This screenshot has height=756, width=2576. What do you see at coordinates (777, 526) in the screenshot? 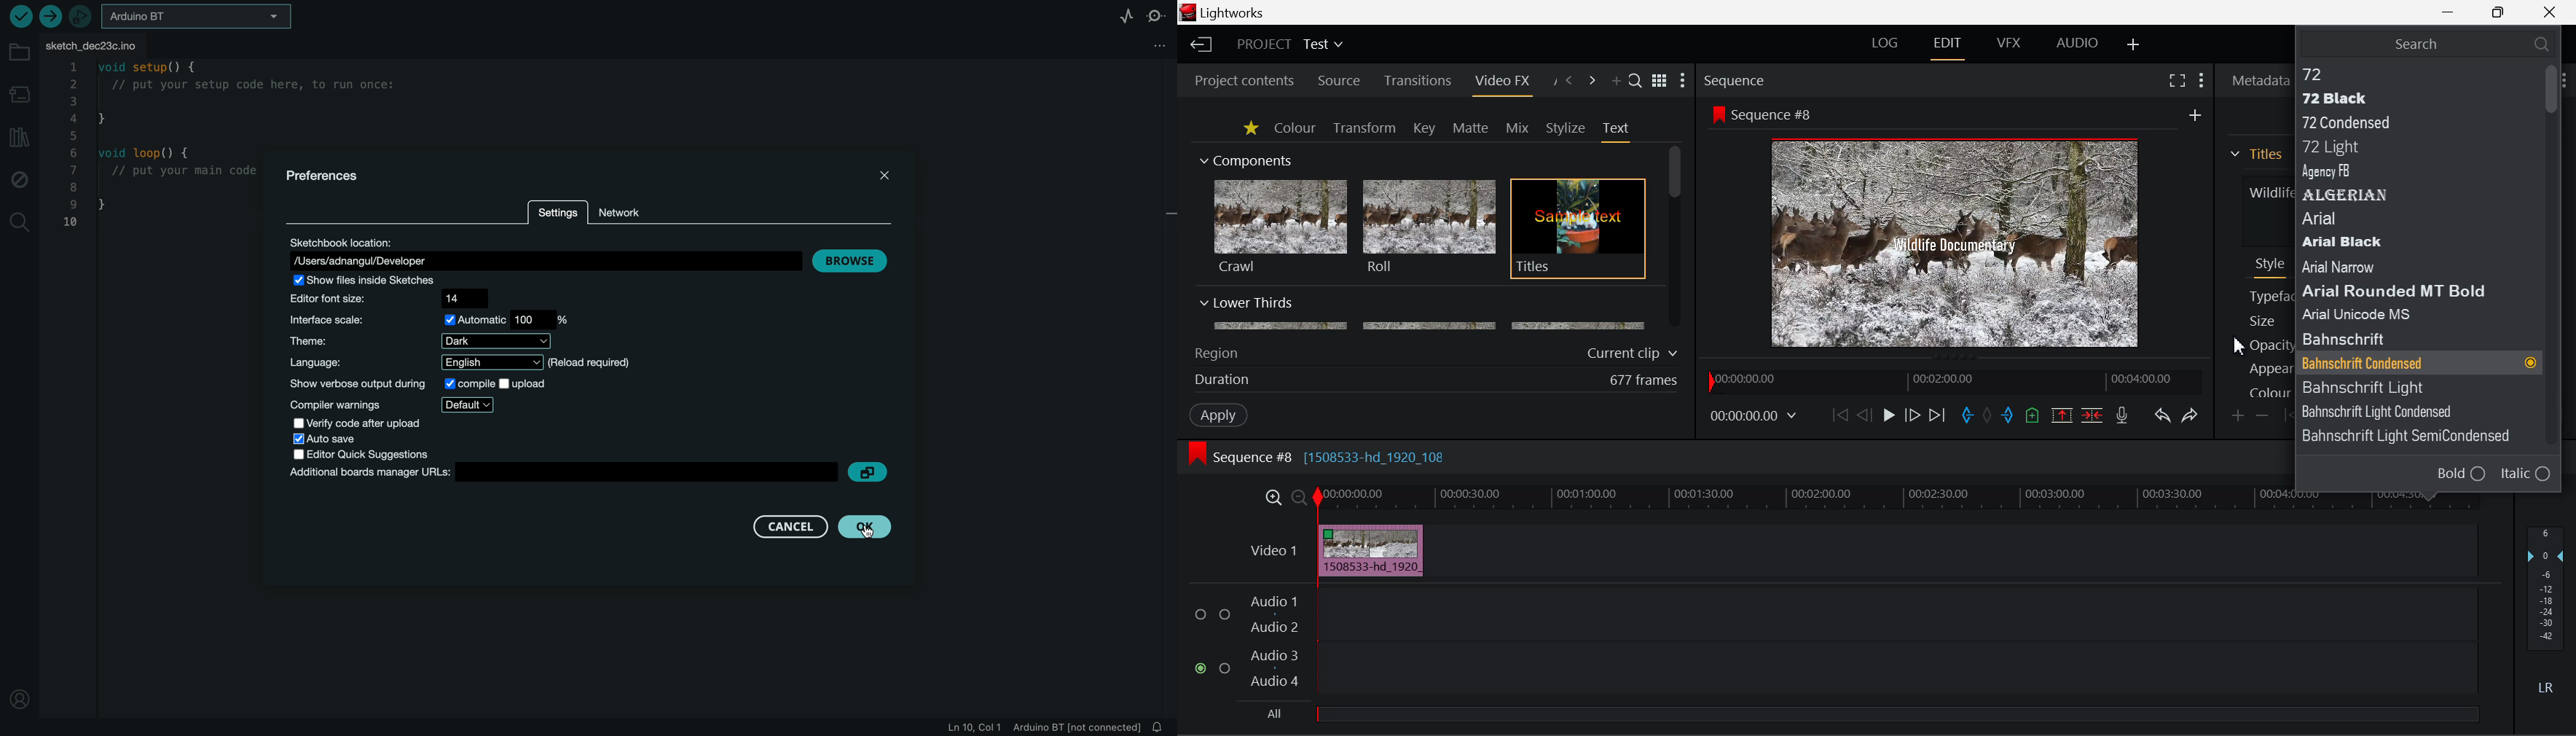
I see `cancel` at bounding box center [777, 526].